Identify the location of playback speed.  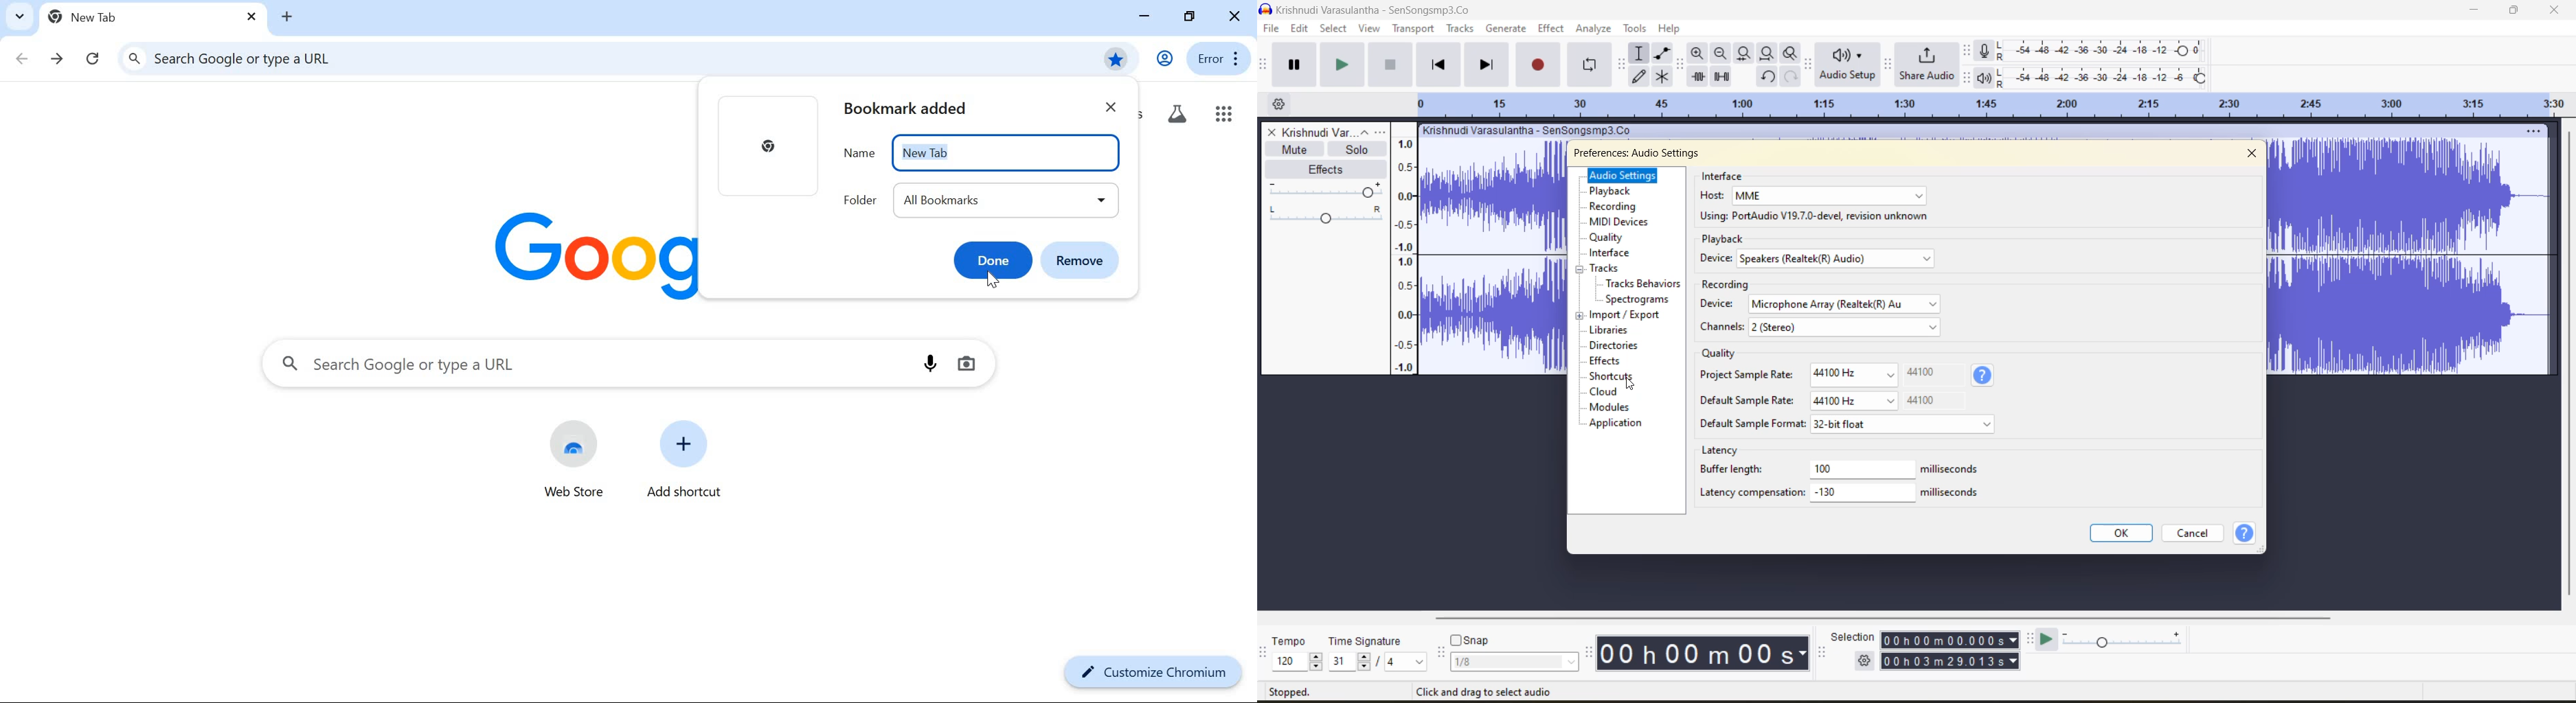
(2123, 638).